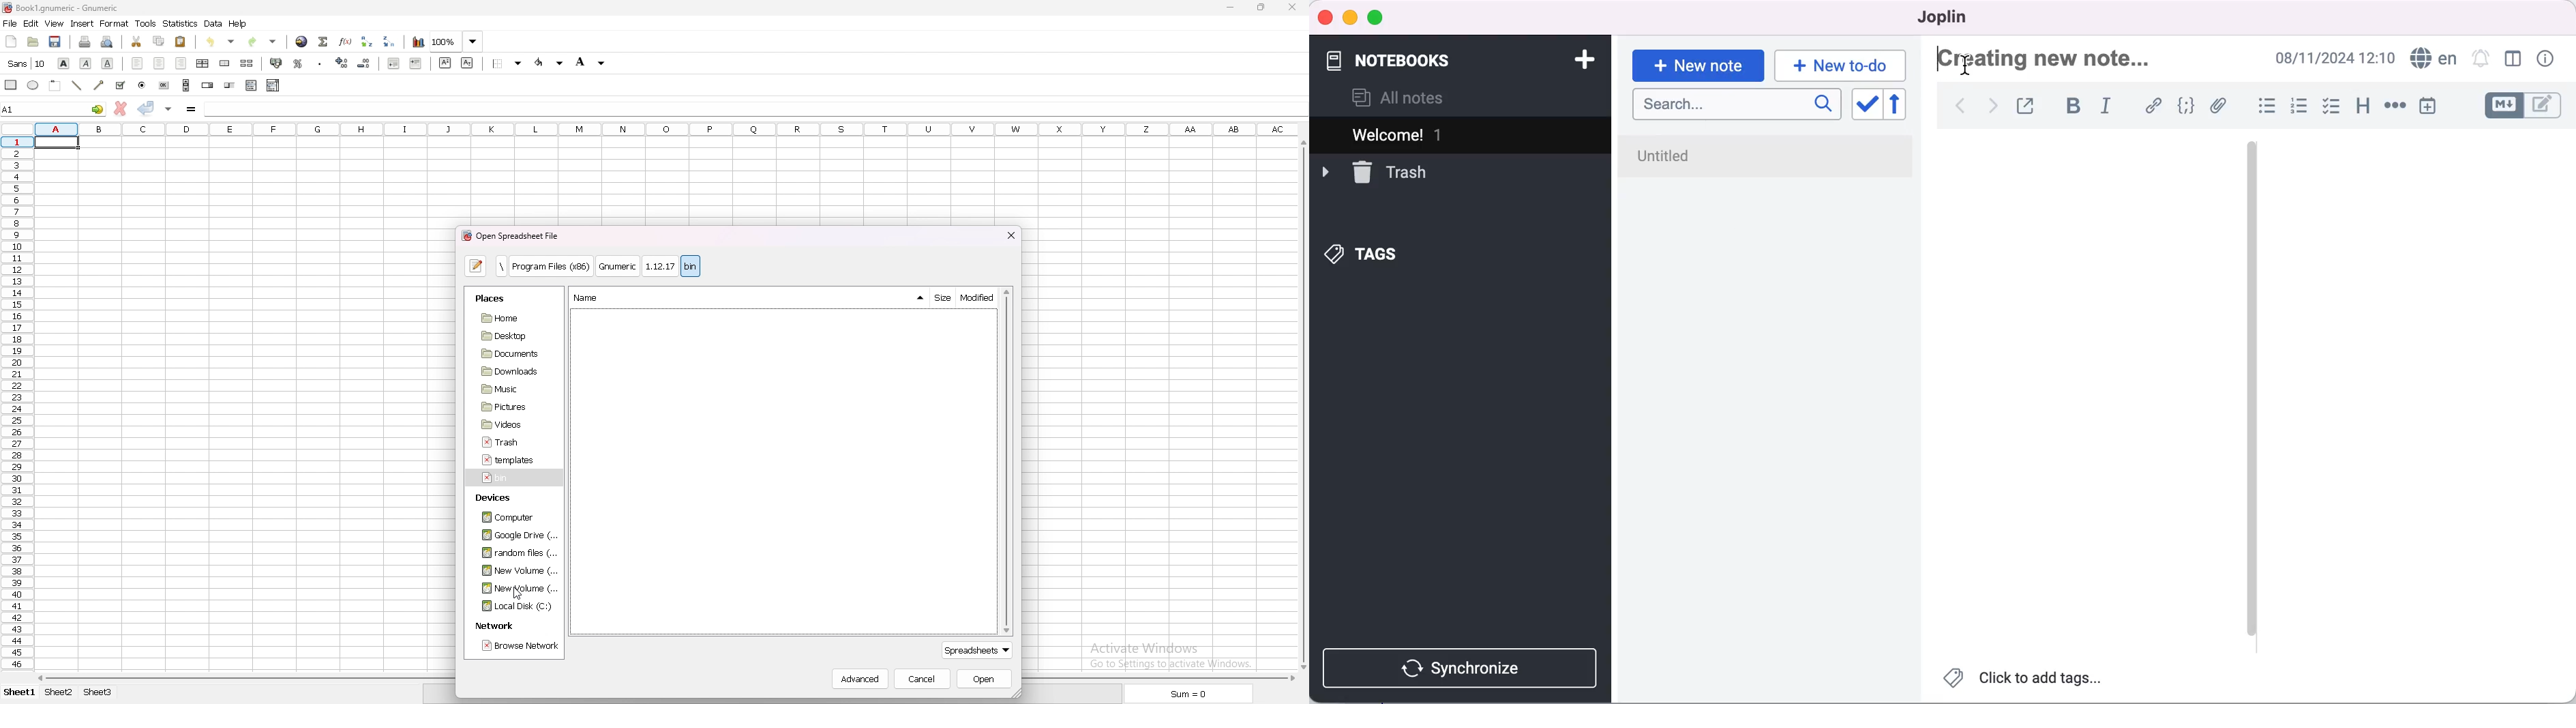 The height and width of the screenshot is (728, 2576). I want to click on close, so click(1290, 7).